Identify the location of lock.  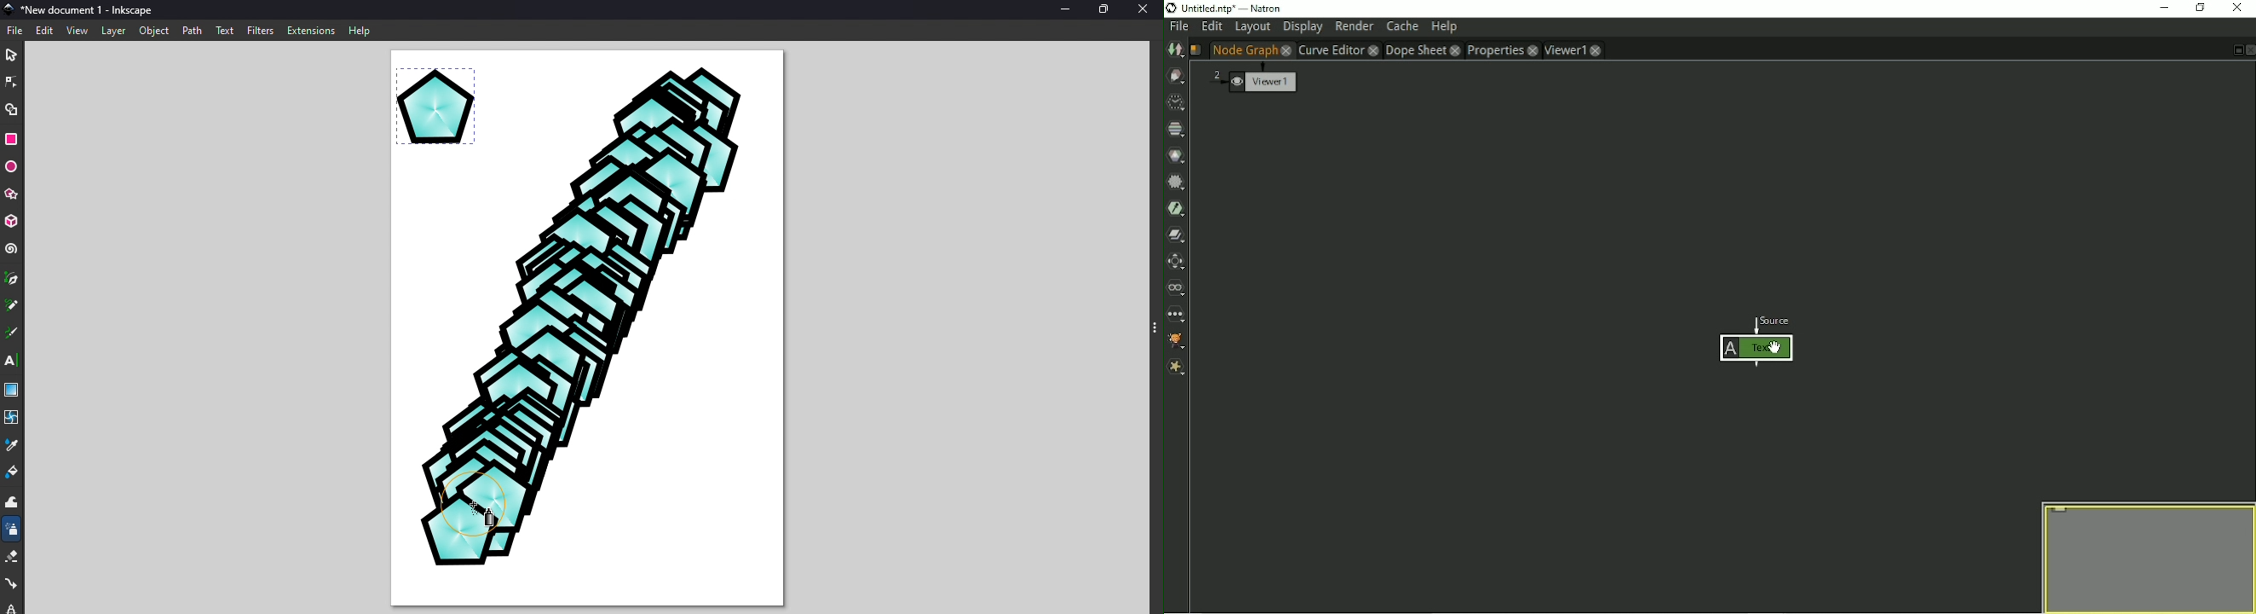
(12, 605).